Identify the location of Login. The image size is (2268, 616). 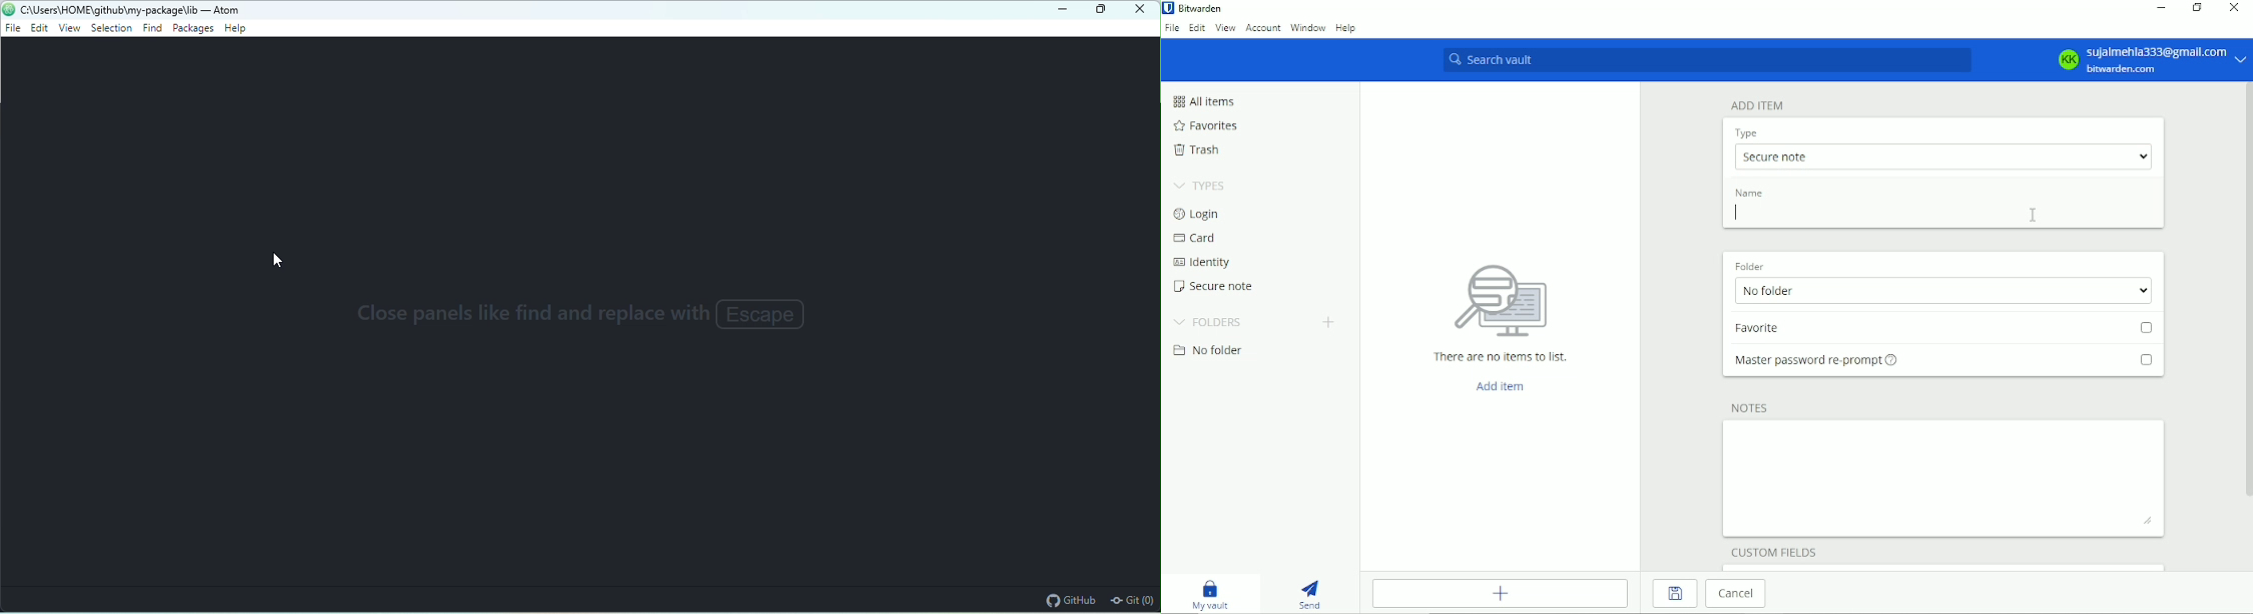
(1198, 213).